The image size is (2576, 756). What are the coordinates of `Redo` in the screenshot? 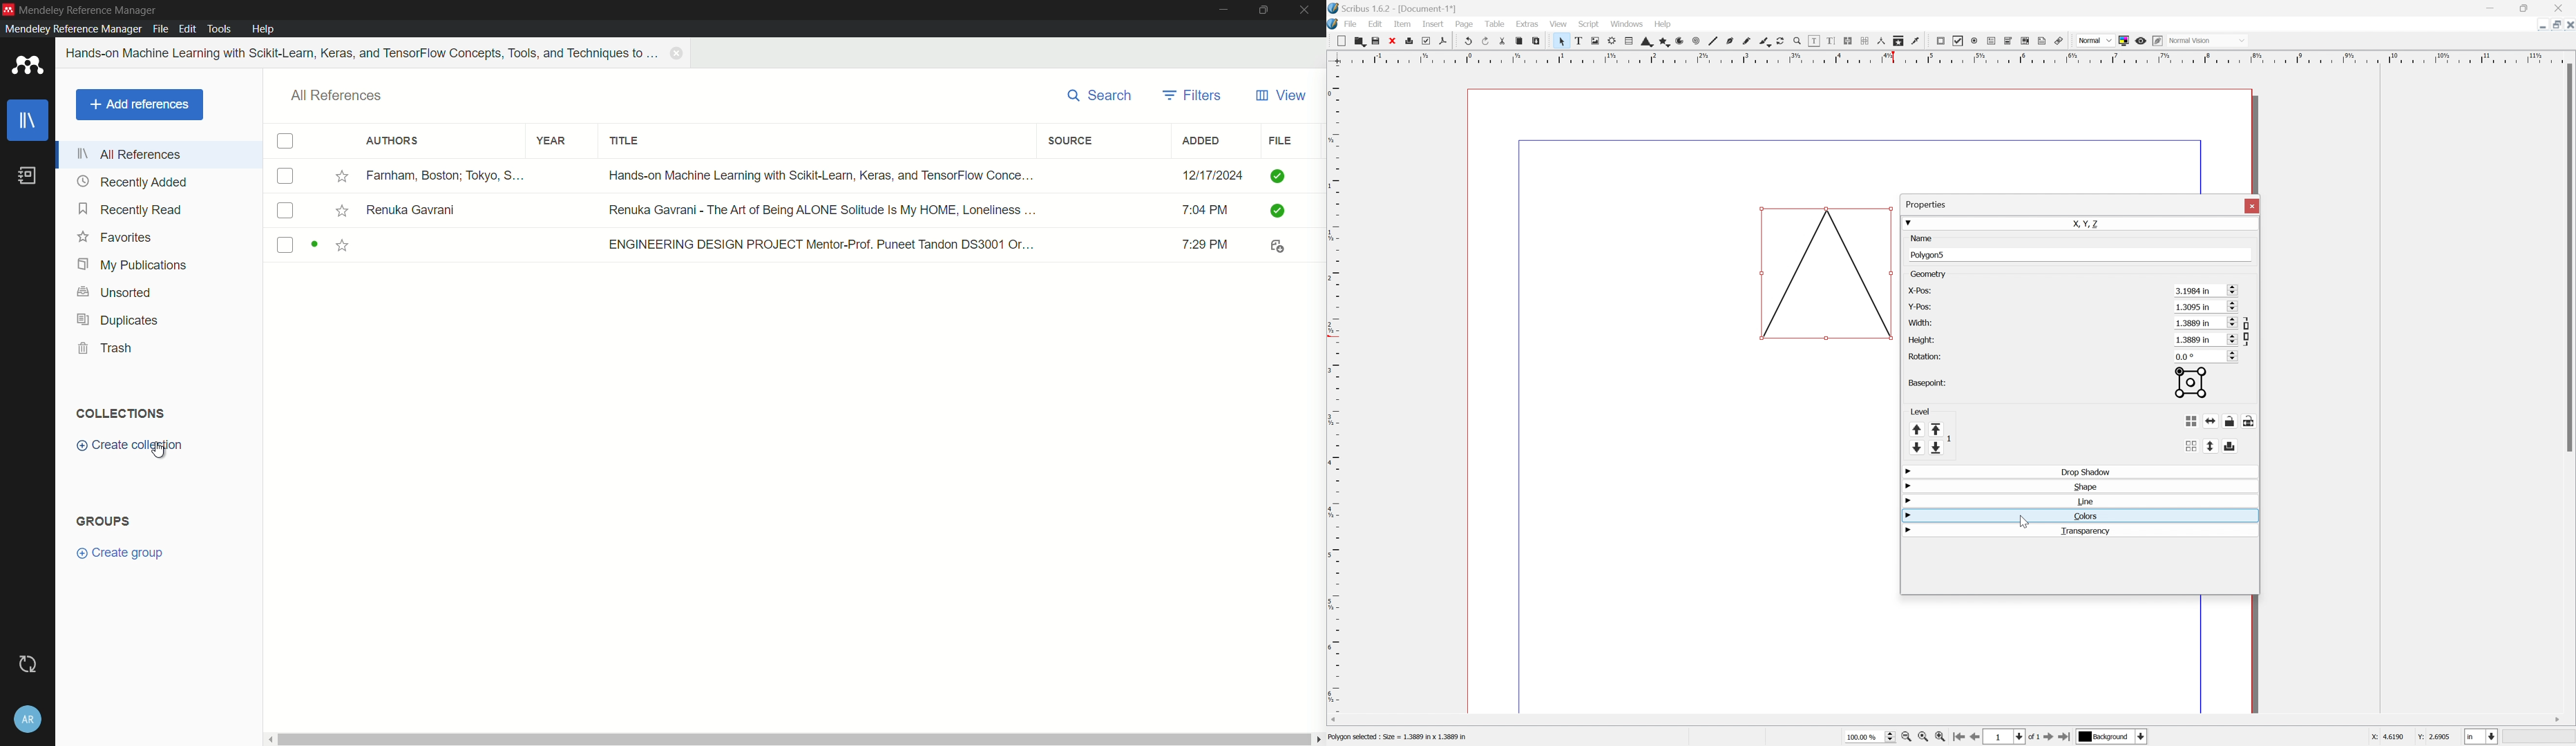 It's located at (1484, 40).